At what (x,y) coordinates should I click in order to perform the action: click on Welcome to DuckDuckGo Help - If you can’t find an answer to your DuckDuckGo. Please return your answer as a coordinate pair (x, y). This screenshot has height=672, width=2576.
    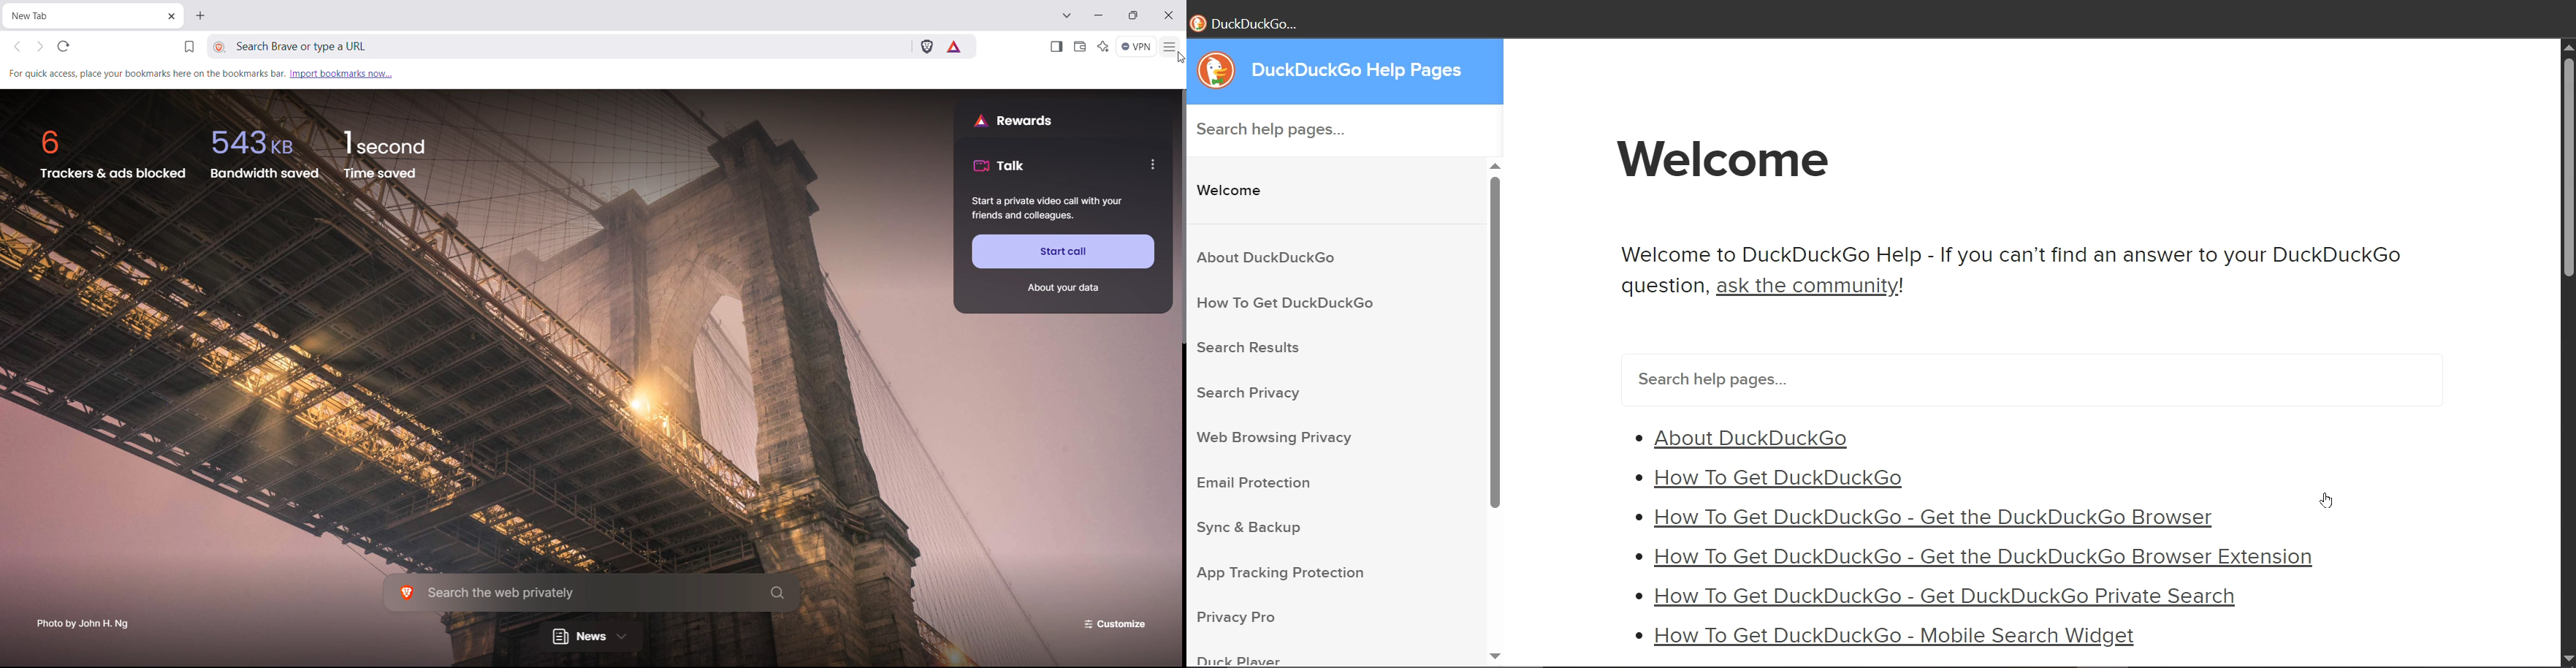
    Looking at the image, I should click on (2012, 254).